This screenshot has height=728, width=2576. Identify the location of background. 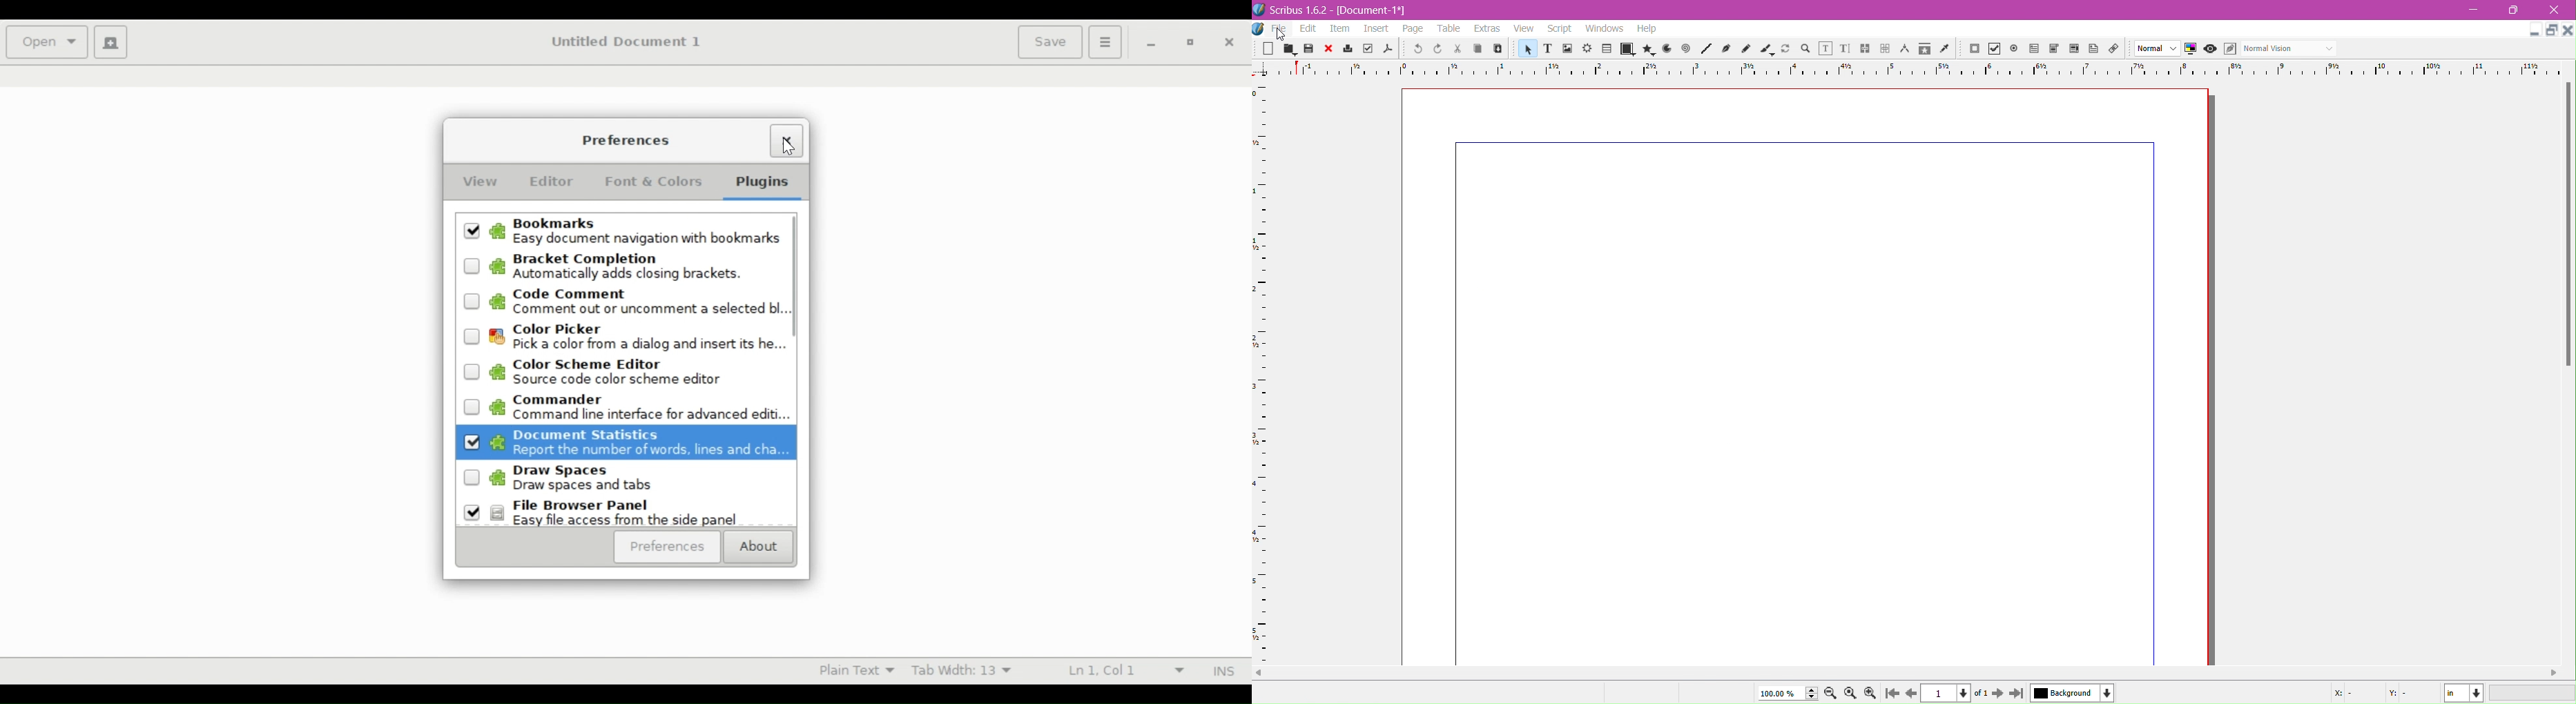
(2073, 693).